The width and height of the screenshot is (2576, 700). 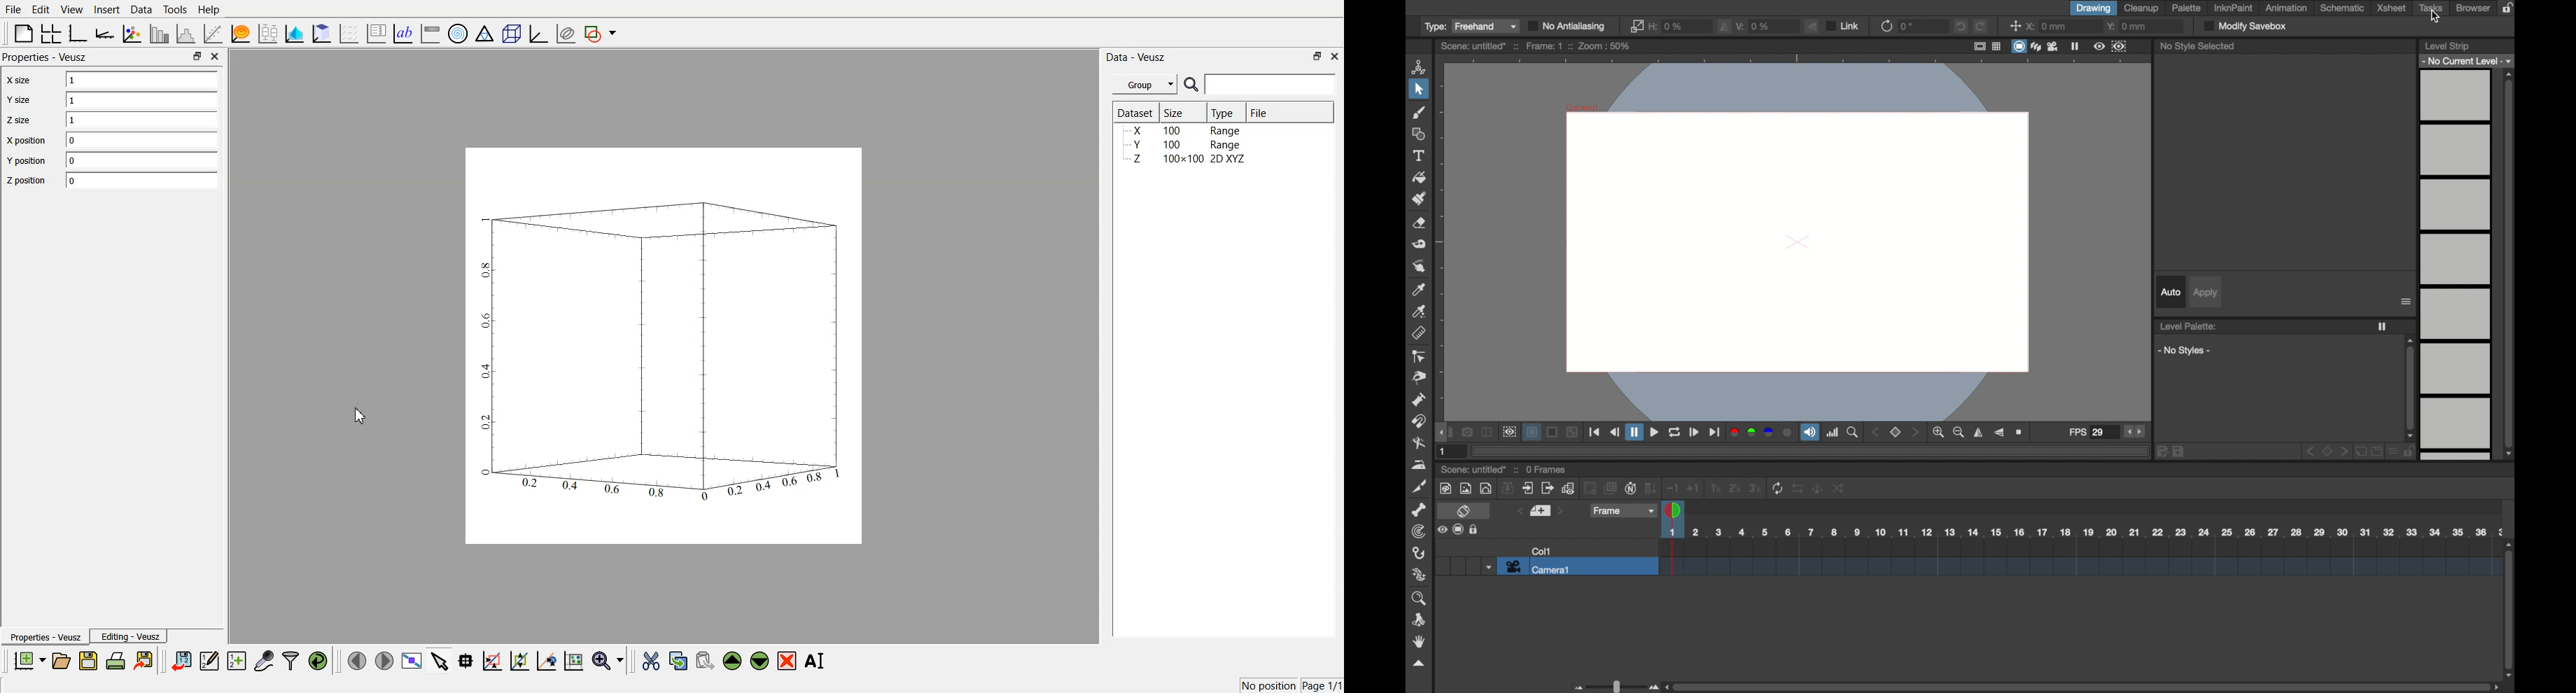 I want to click on Print the document, so click(x=115, y=660).